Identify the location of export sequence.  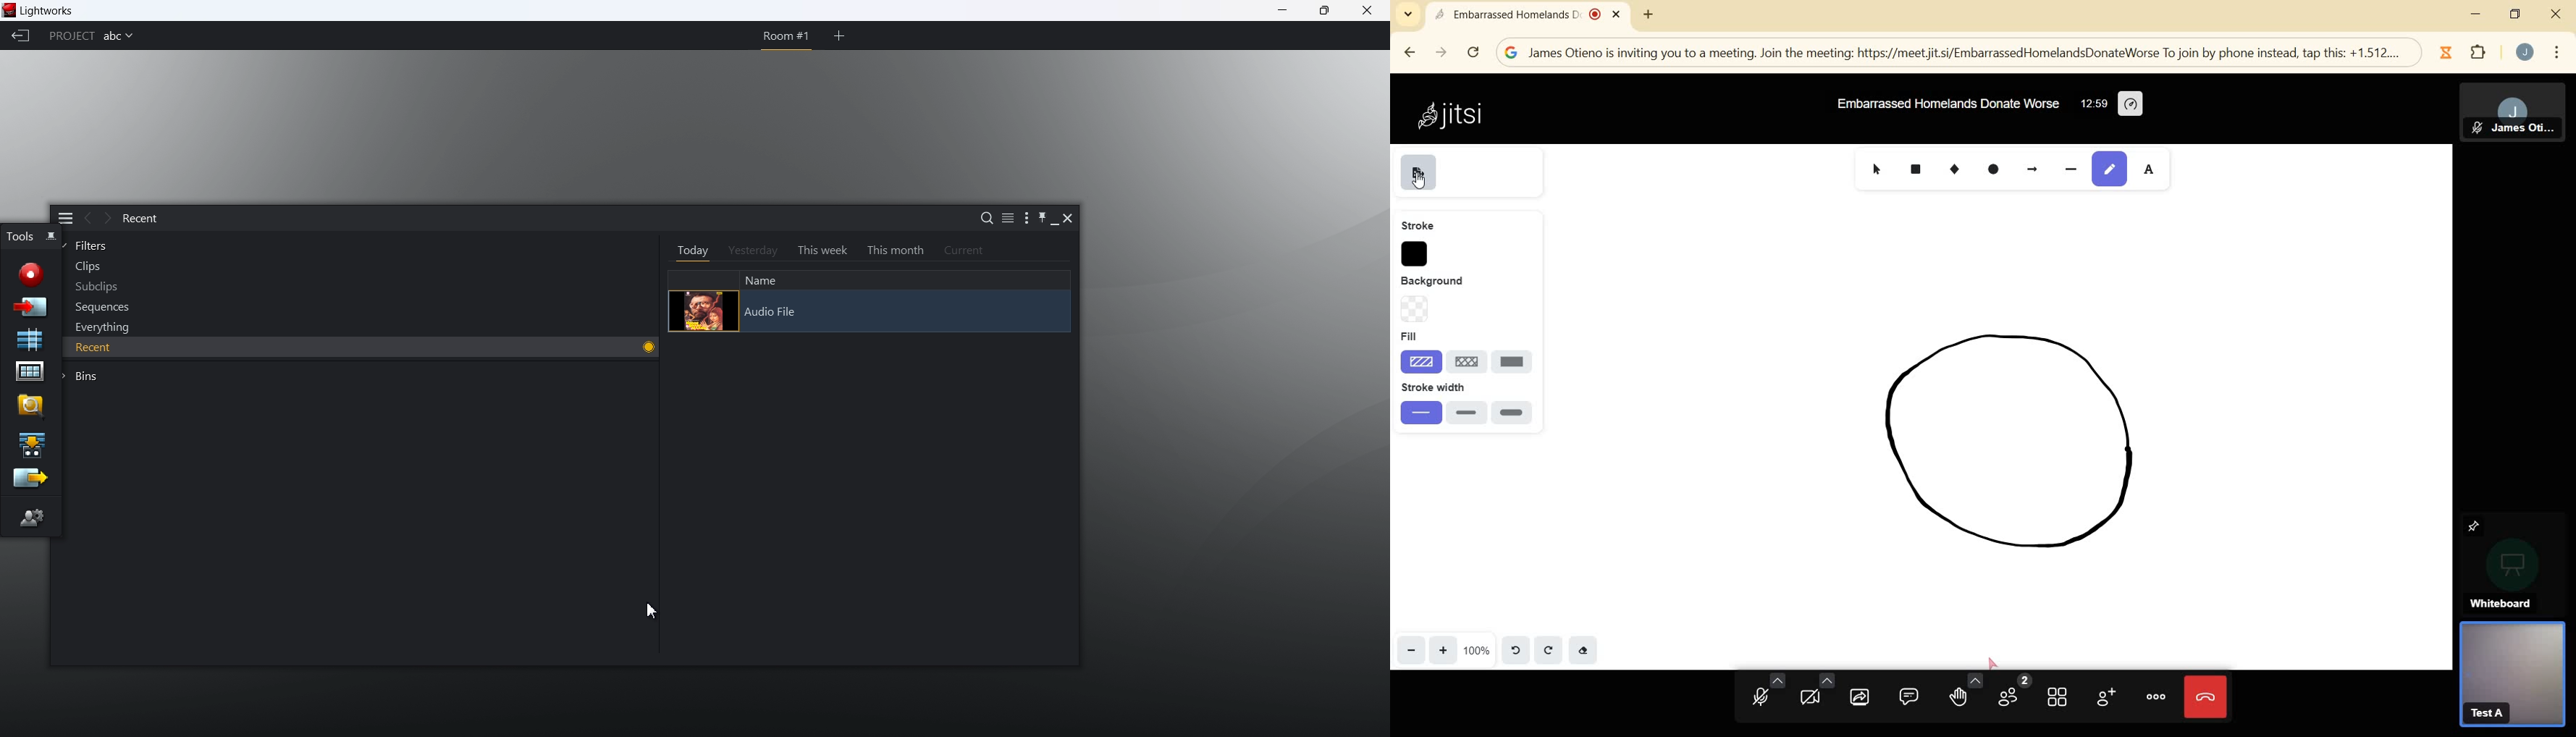
(29, 479).